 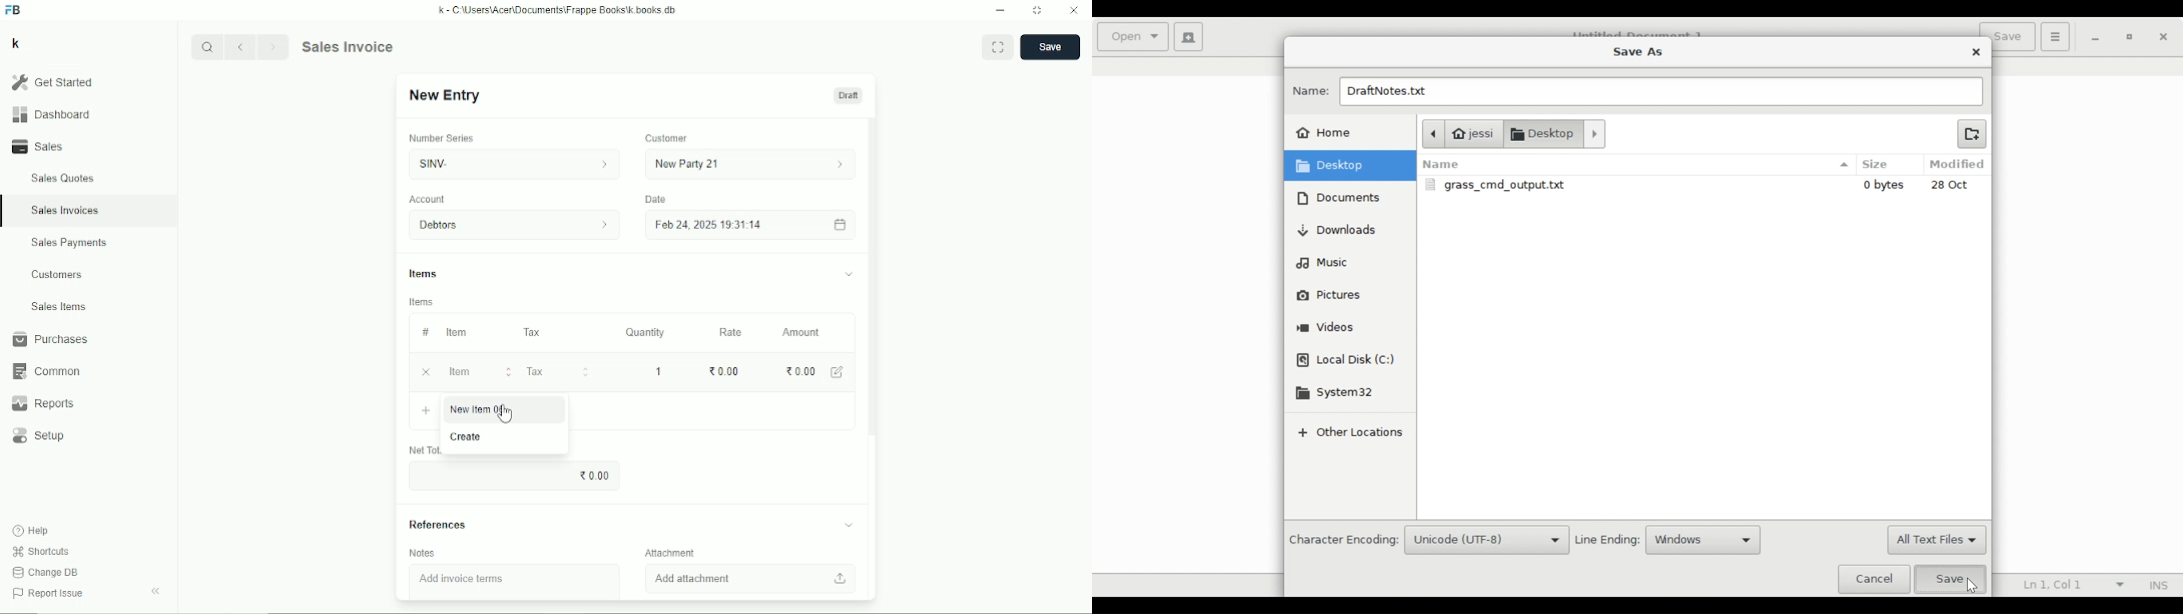 I want to click on Sales items, so click(x=58, y=307).